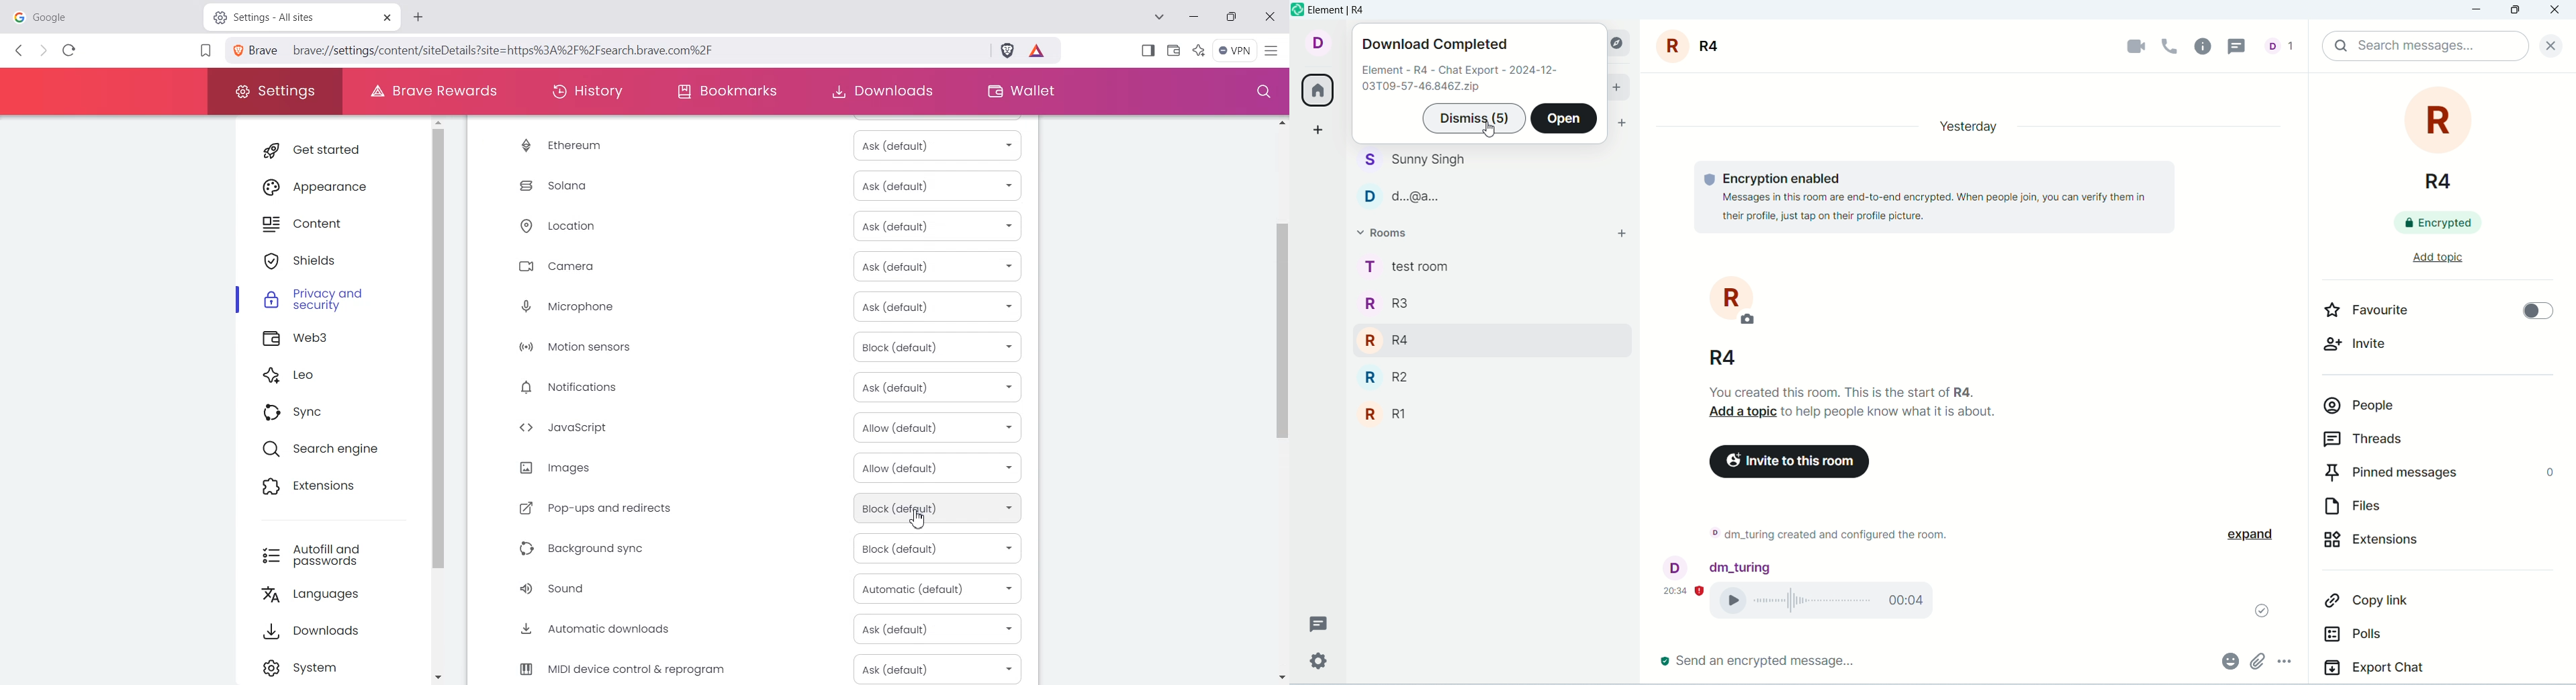 This screenshot has height=700, width=2576. I want to click on create a space, so click(1321, 129).